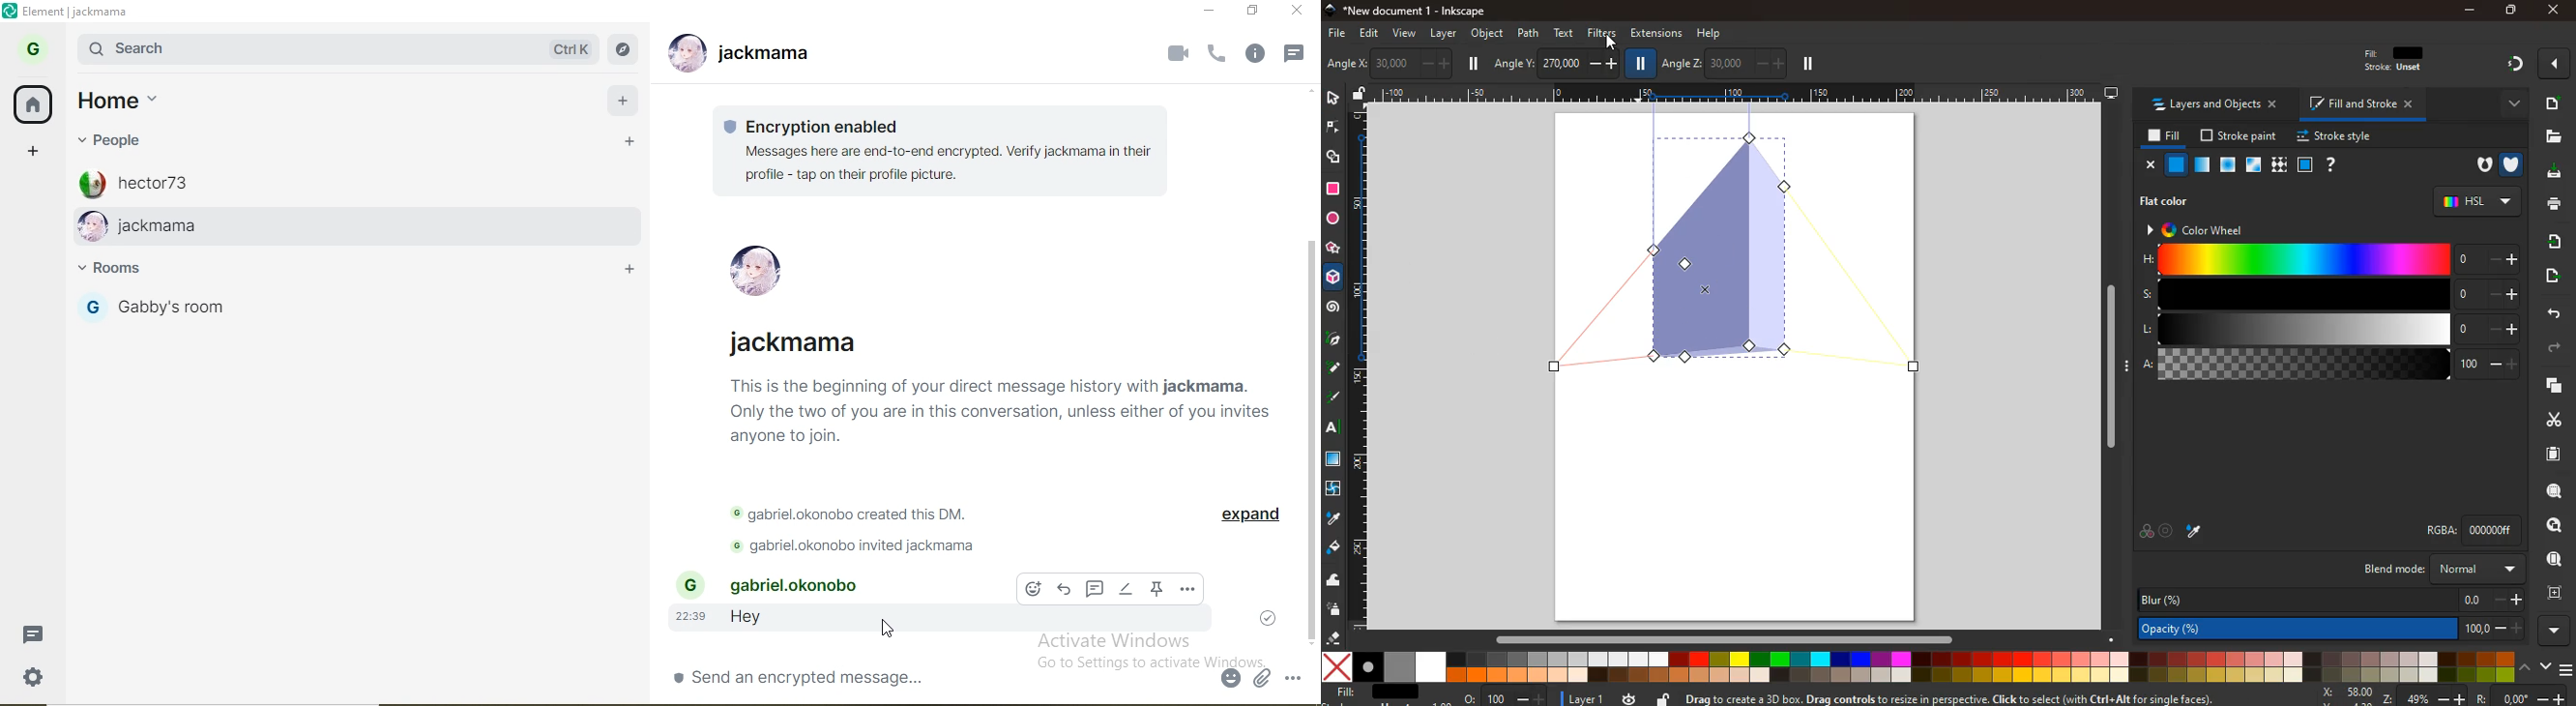  What do you see at coordinates (91, 182) in the screenshot?
I see `profile image` at bounding box center [91, 182].